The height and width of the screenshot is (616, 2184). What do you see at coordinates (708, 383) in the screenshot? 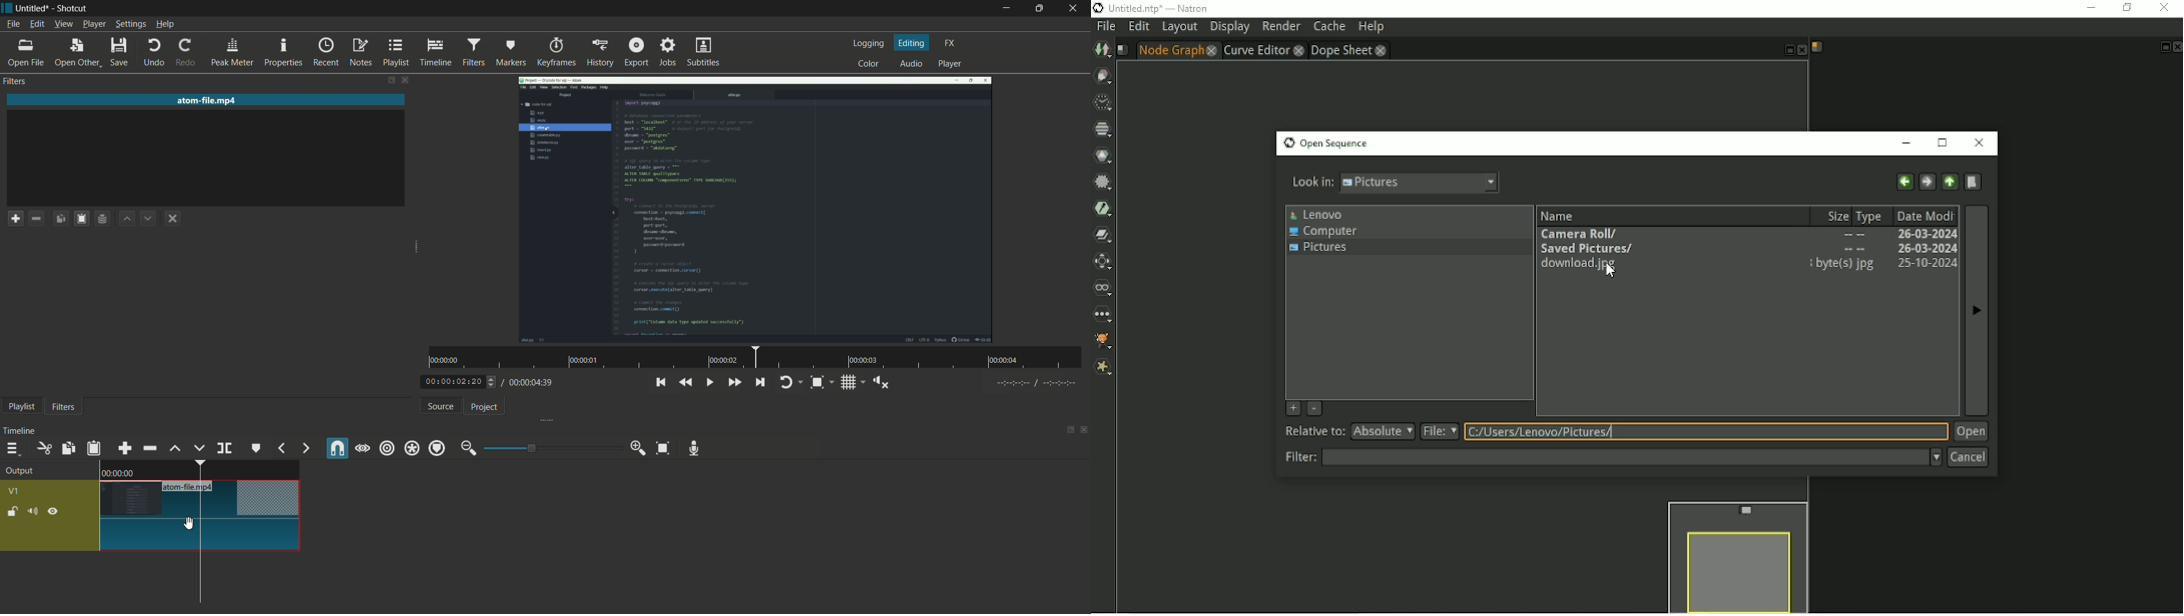
I see `toggle play or pause` at bounding box center [708, 383].